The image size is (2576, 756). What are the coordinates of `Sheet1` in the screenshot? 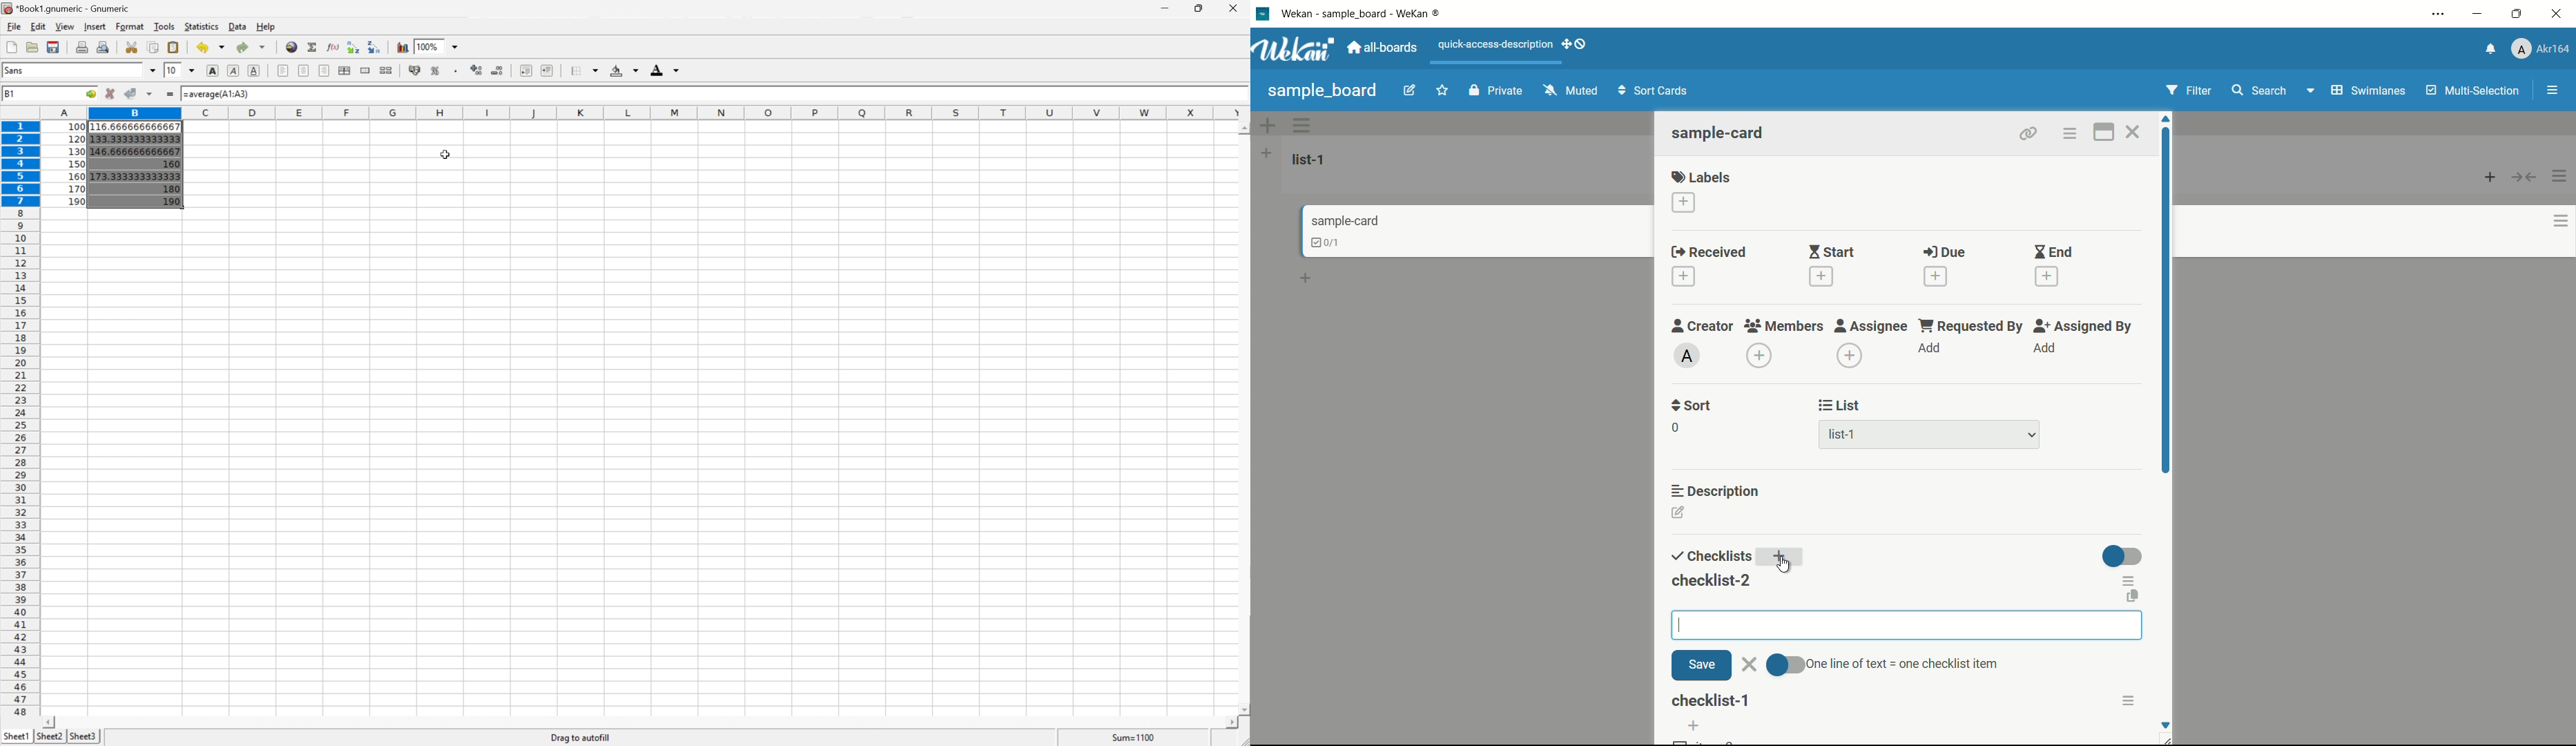 It's located at (14, 736).